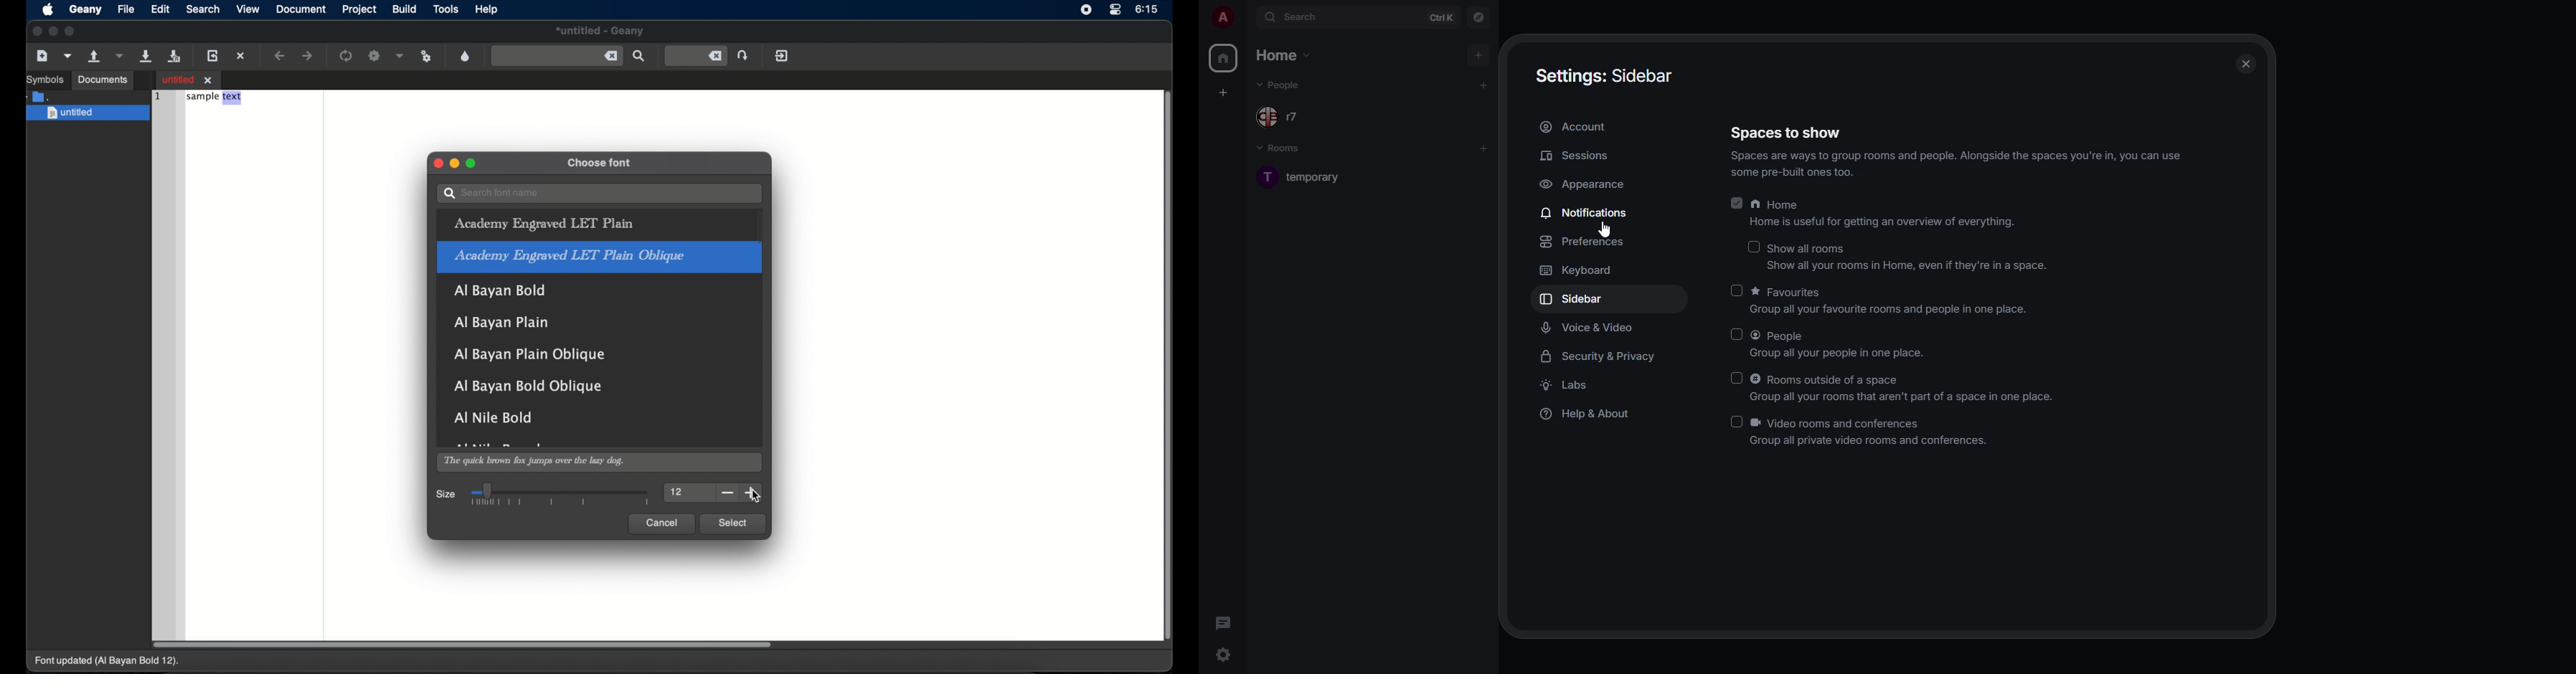 This screenshot has height=700, width=2576. What do you see at coordinates (1605, 74) in the screenshot?
I see `settings sidebar` at bounding box center [1605, 74].